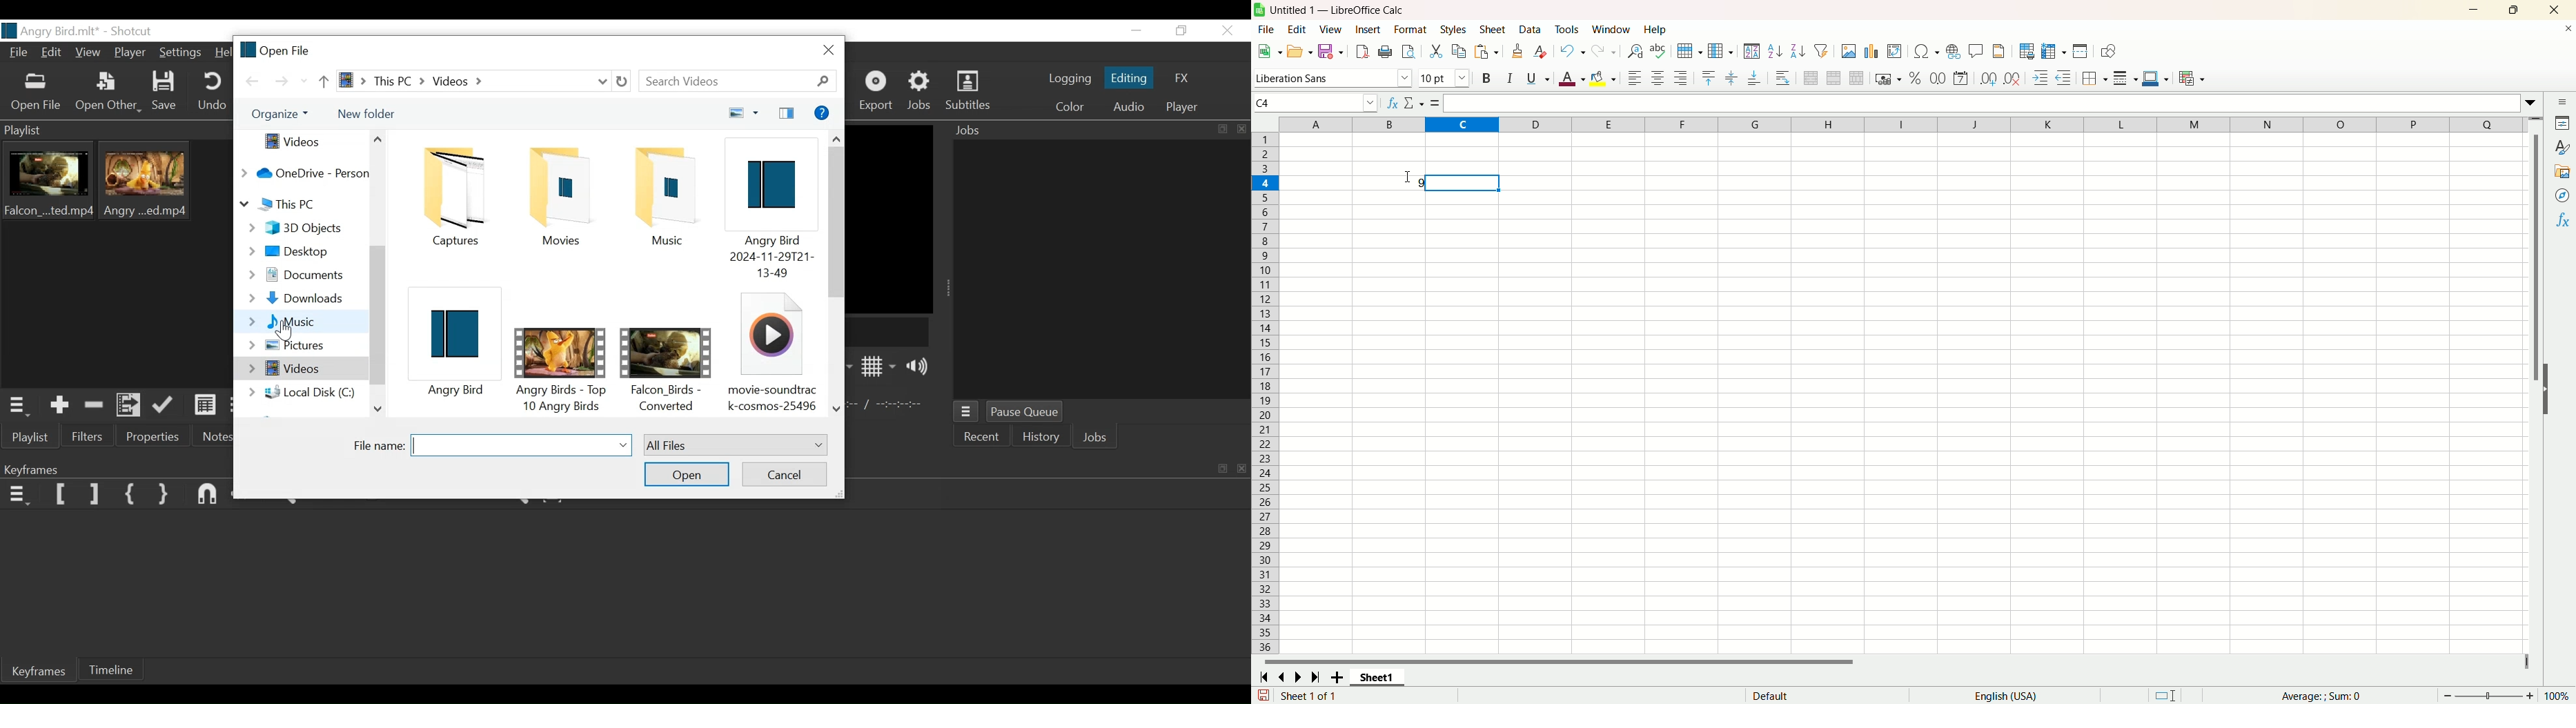 This screenshot has width=2576, height=728. What do you see at coordinates (87, 437) in the screenshot?
I see `Filter` at bounding box center [87, 437].